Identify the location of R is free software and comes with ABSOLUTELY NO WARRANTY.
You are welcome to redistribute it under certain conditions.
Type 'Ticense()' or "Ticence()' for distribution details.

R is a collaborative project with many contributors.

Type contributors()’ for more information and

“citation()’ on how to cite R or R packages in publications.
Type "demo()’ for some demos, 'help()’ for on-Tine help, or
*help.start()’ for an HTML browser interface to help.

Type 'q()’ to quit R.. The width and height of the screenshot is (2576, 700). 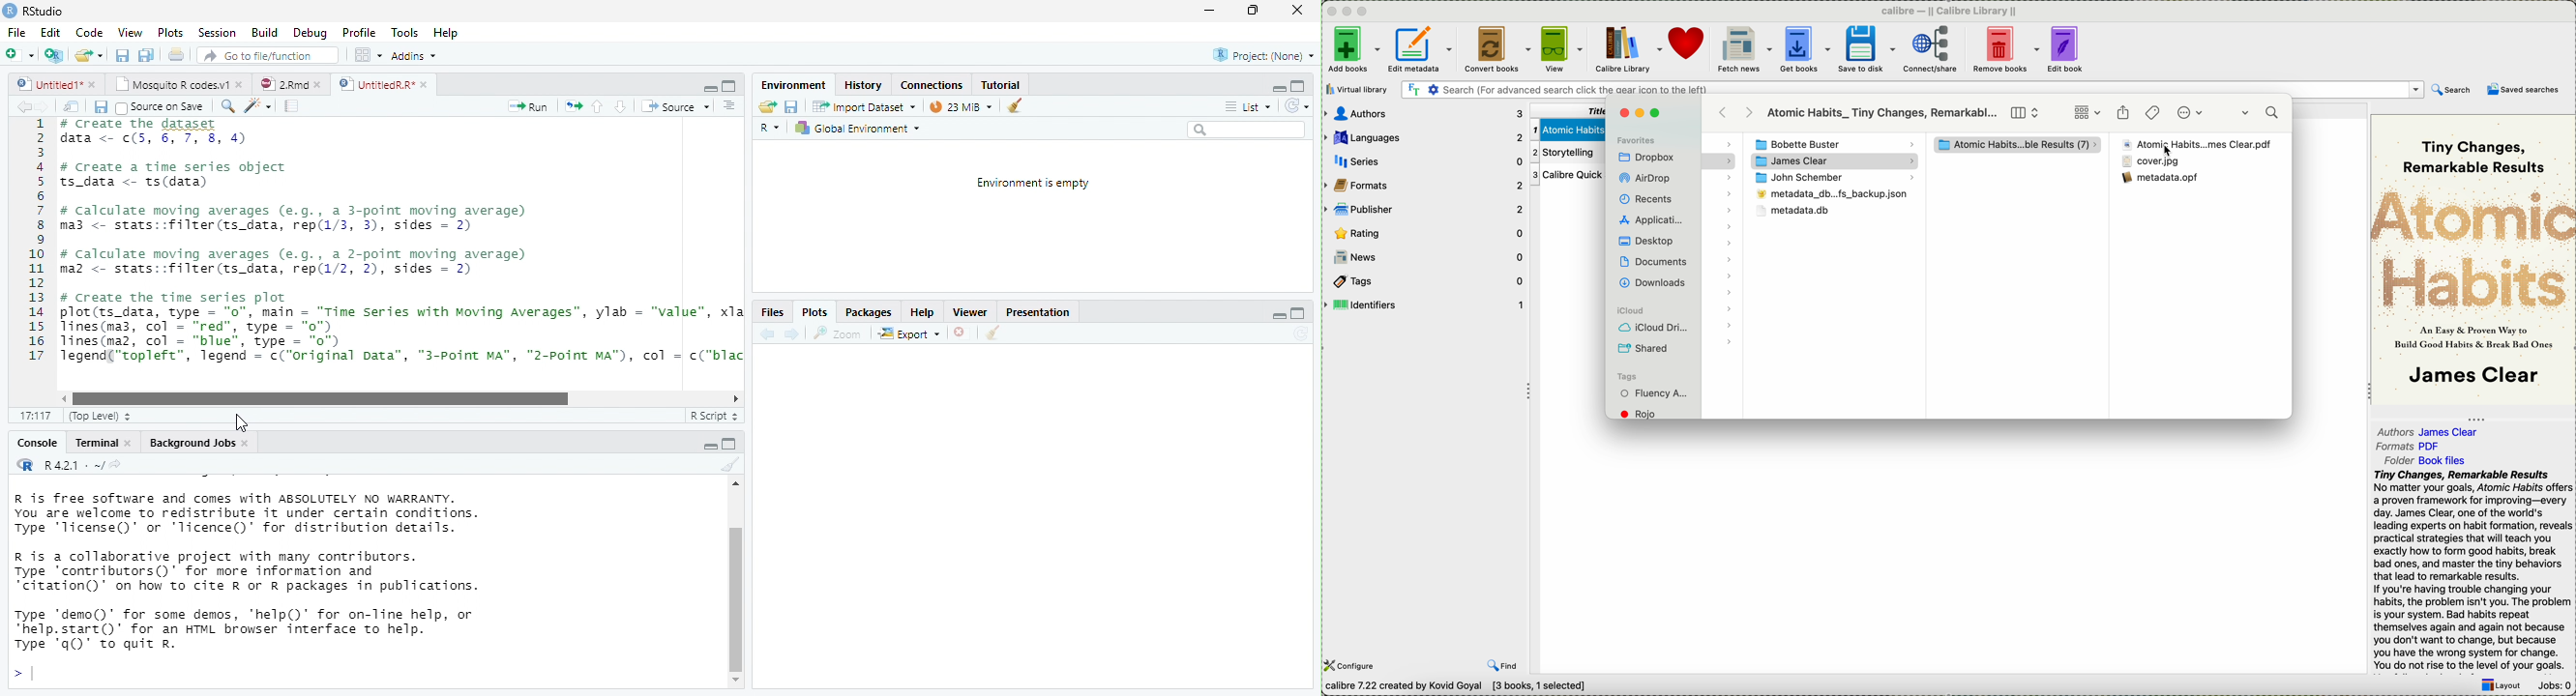
(329, 571).